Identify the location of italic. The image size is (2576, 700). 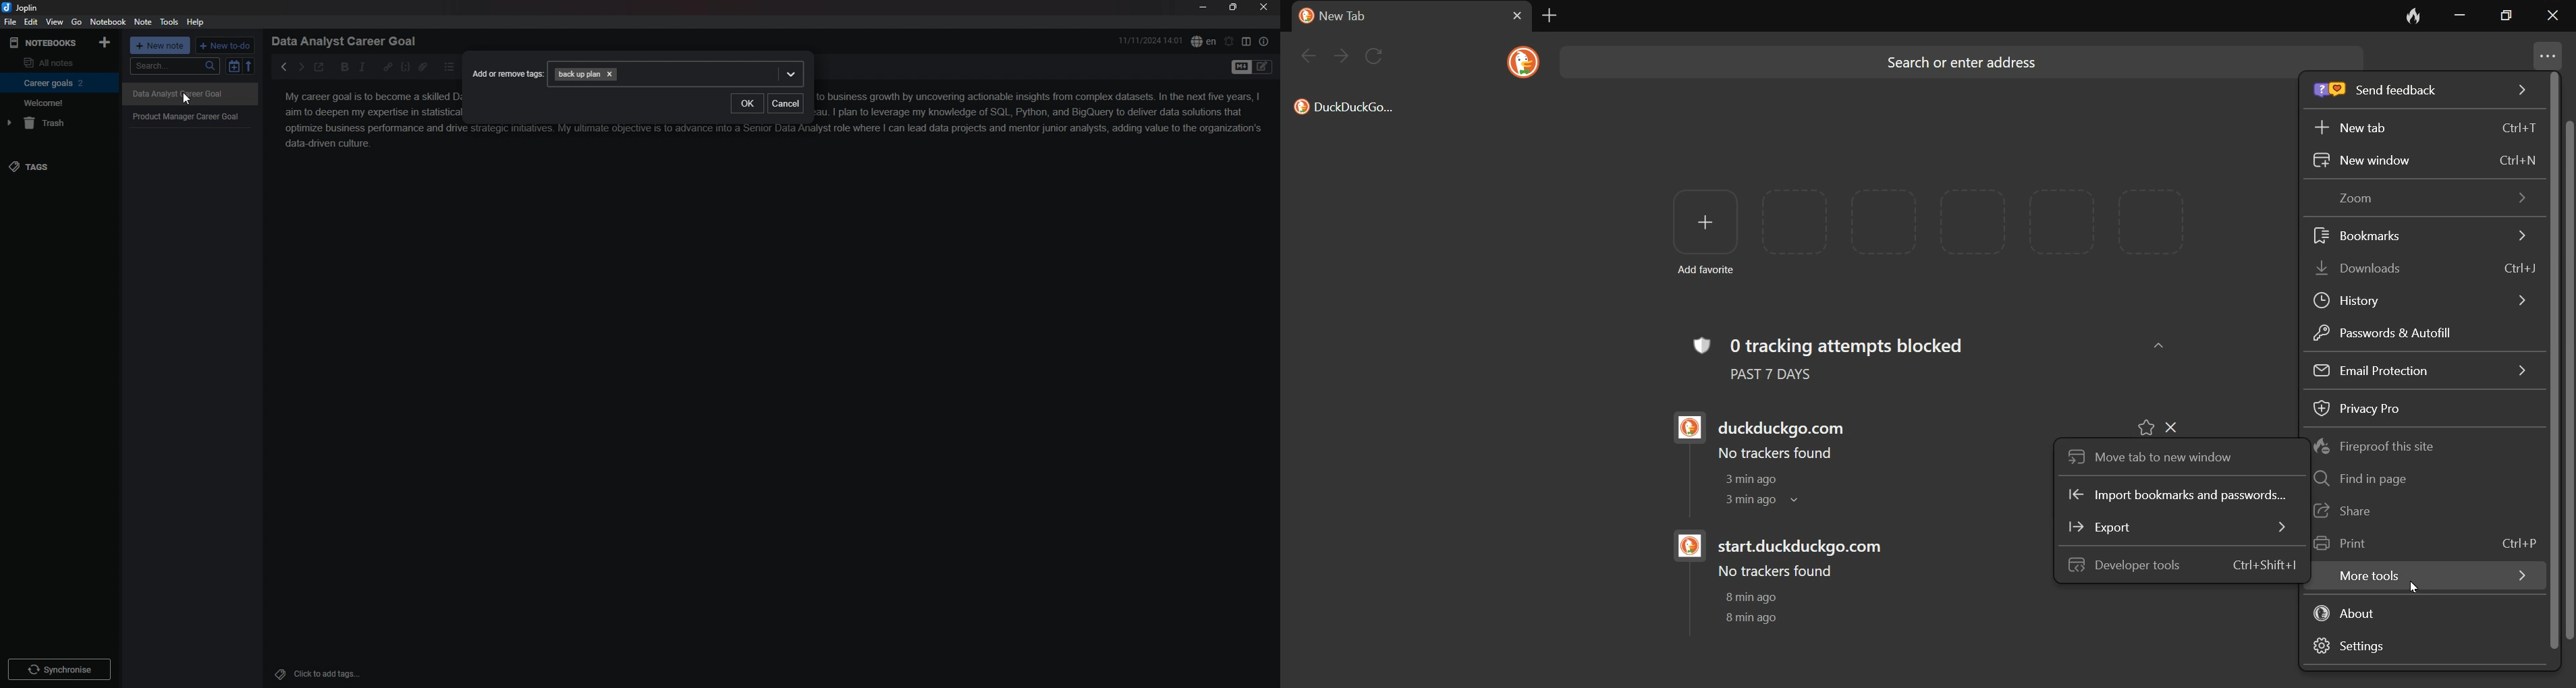
(362, 67).